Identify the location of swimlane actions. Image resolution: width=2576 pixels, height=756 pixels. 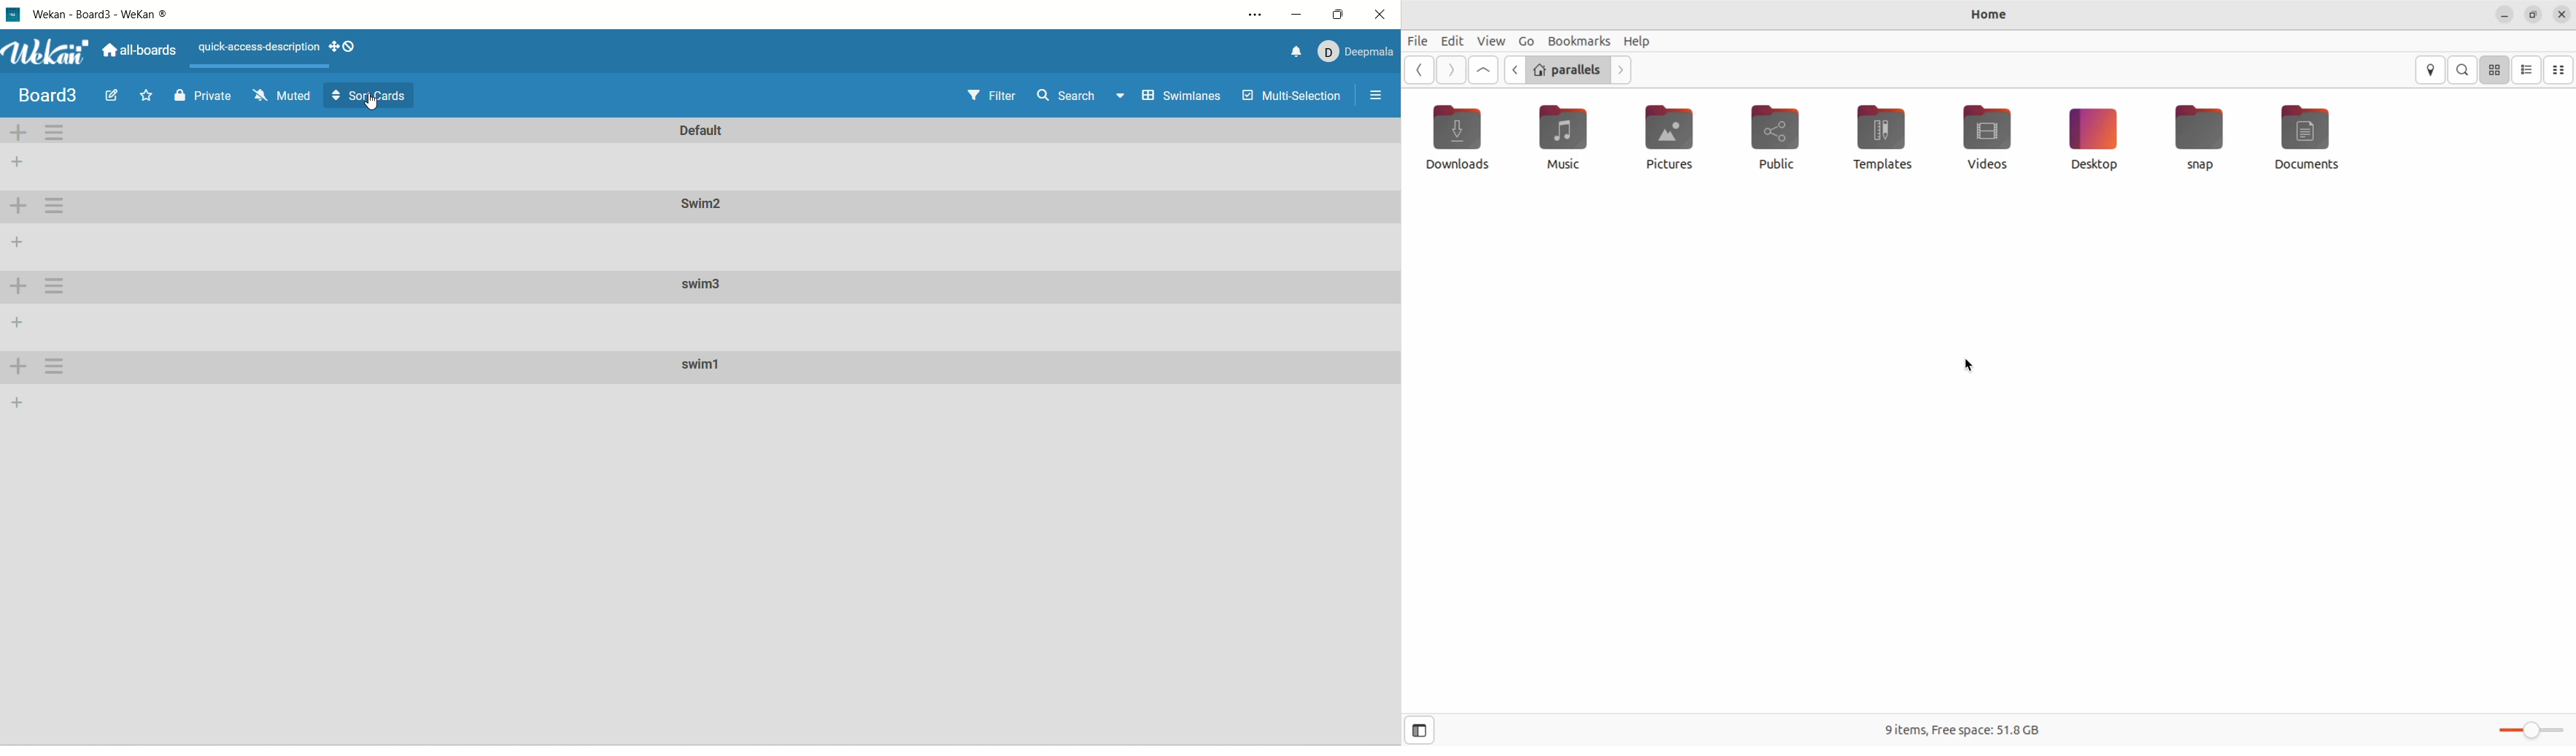
(55, 131).